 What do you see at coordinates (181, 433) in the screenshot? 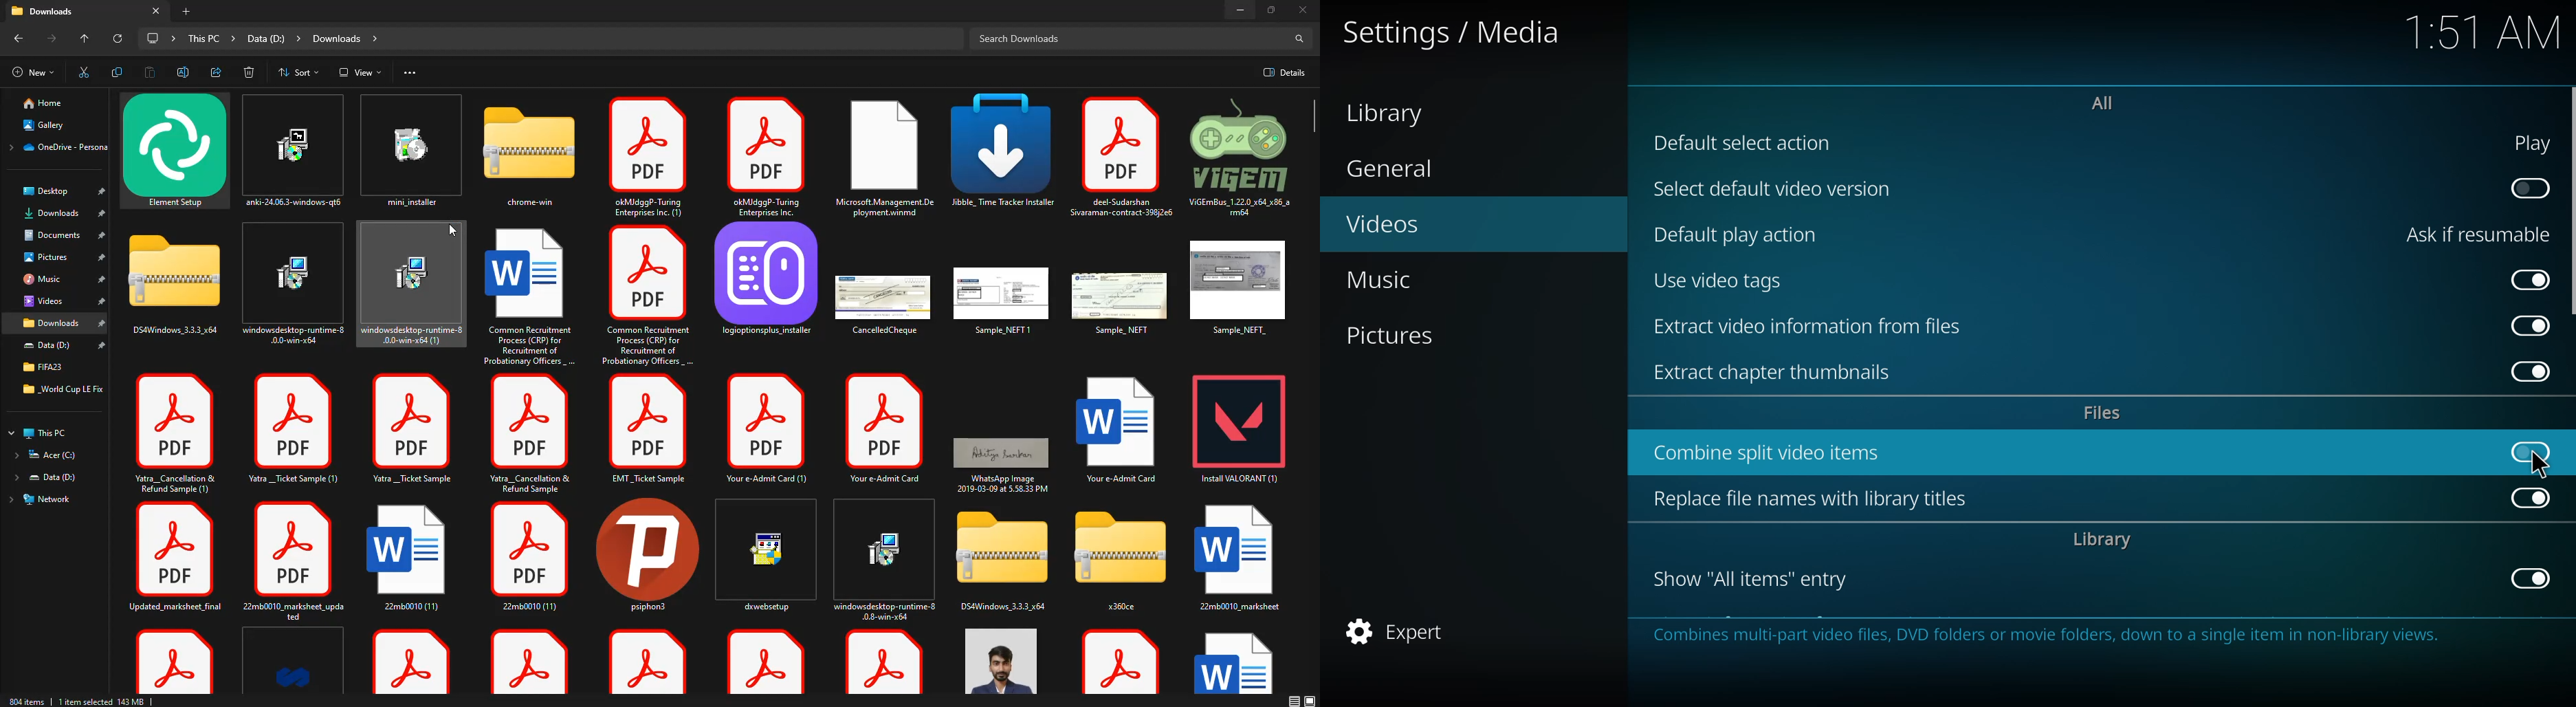
I see `file` at bounding box center [181, 433].